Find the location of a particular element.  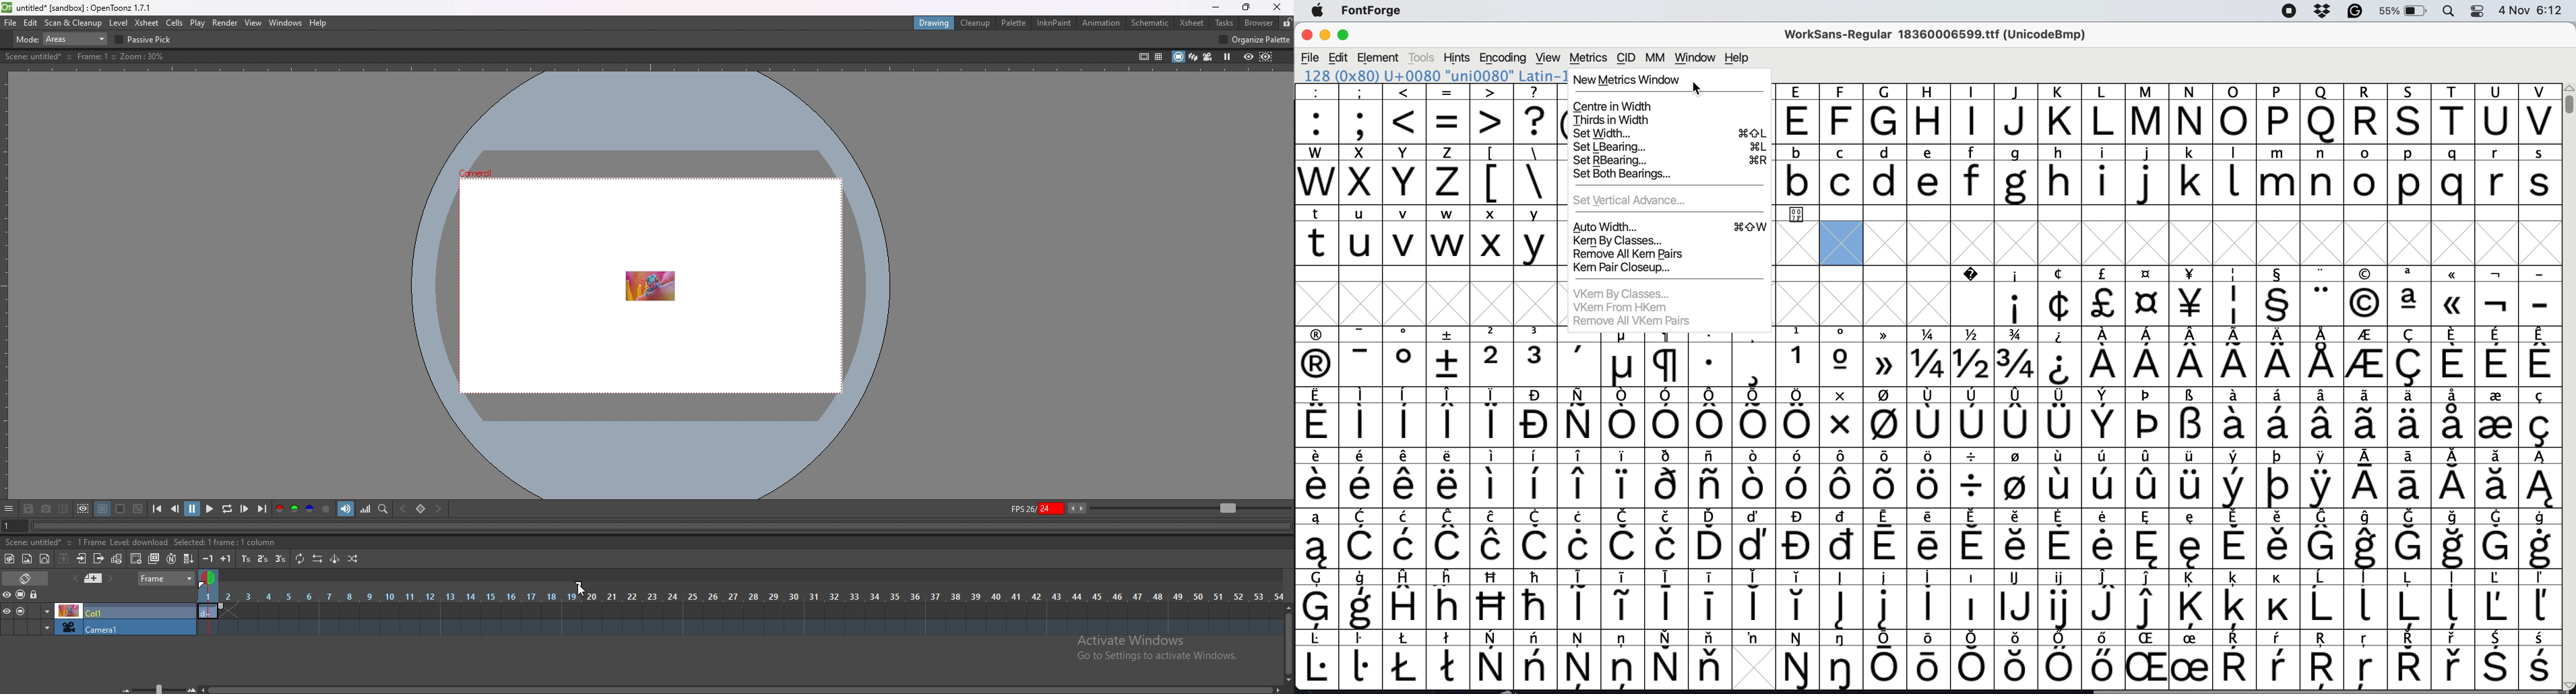

set width is located at coordinates (1669, 133).